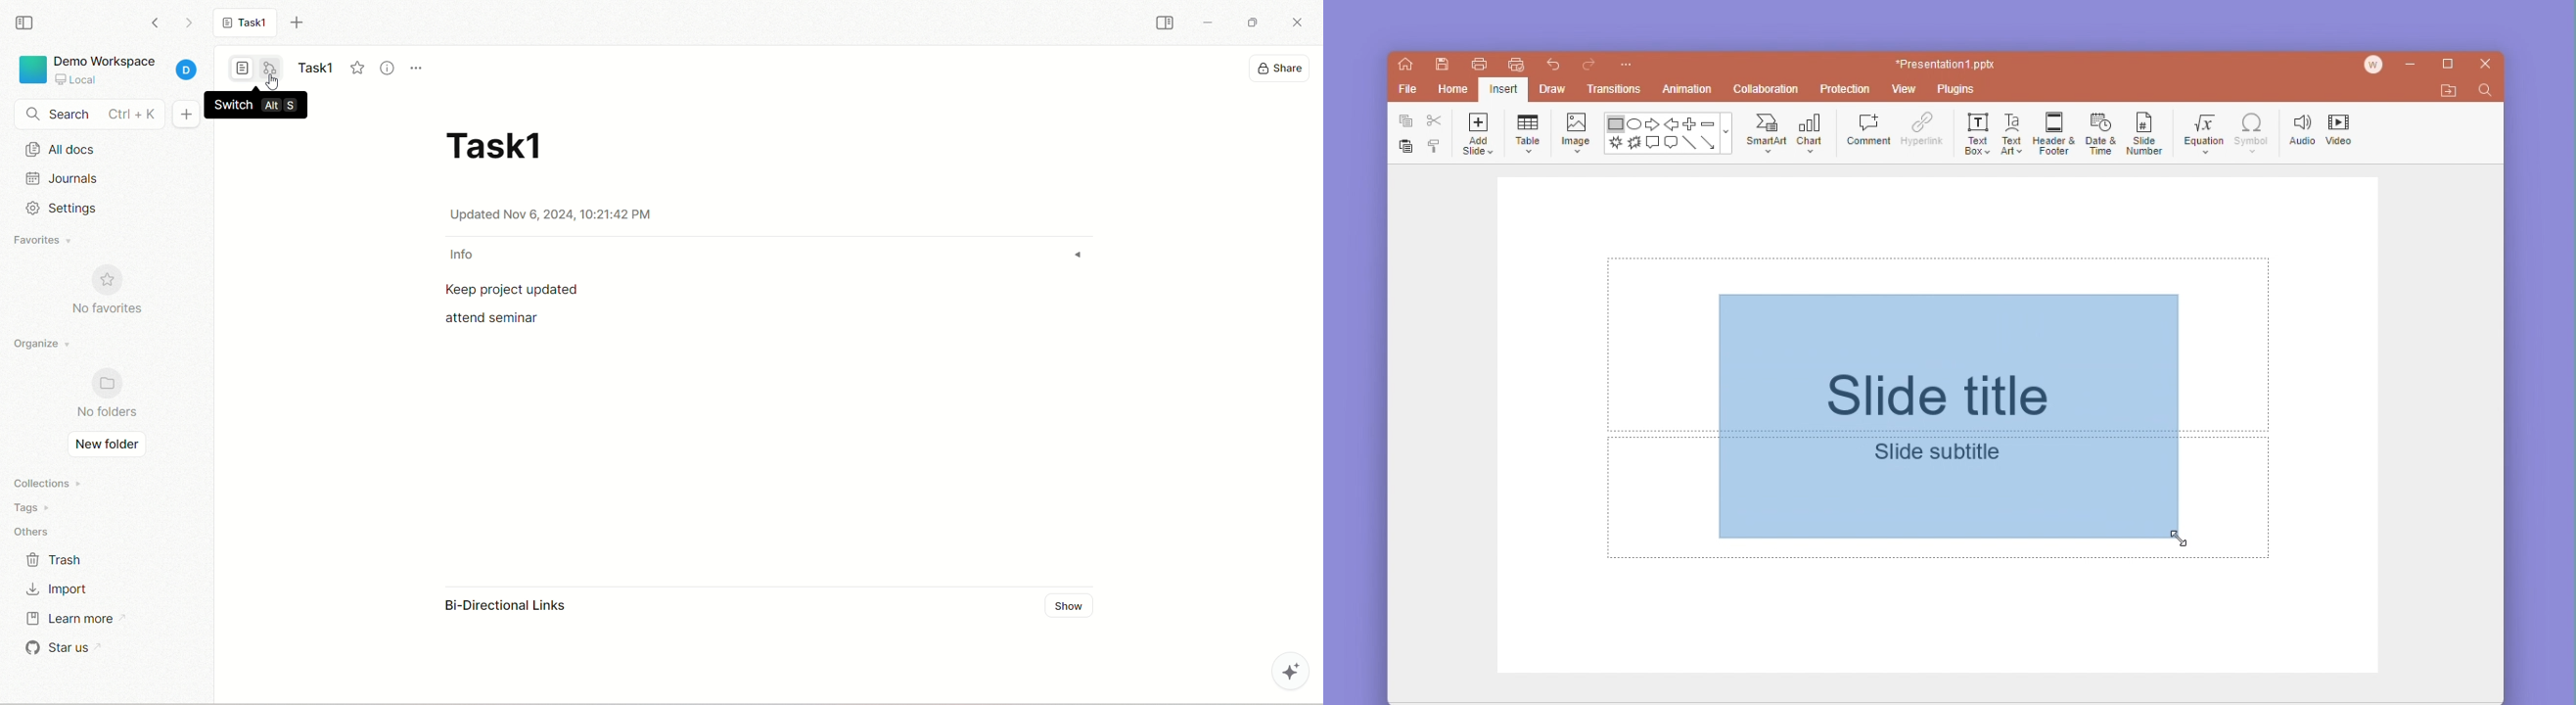 Image resolution: width=2576 pixels, height=728 pixels. What do you see at coordinates (1961, 90) in the screenshot?
I see `plugins` at bounding box center [1961, 90].